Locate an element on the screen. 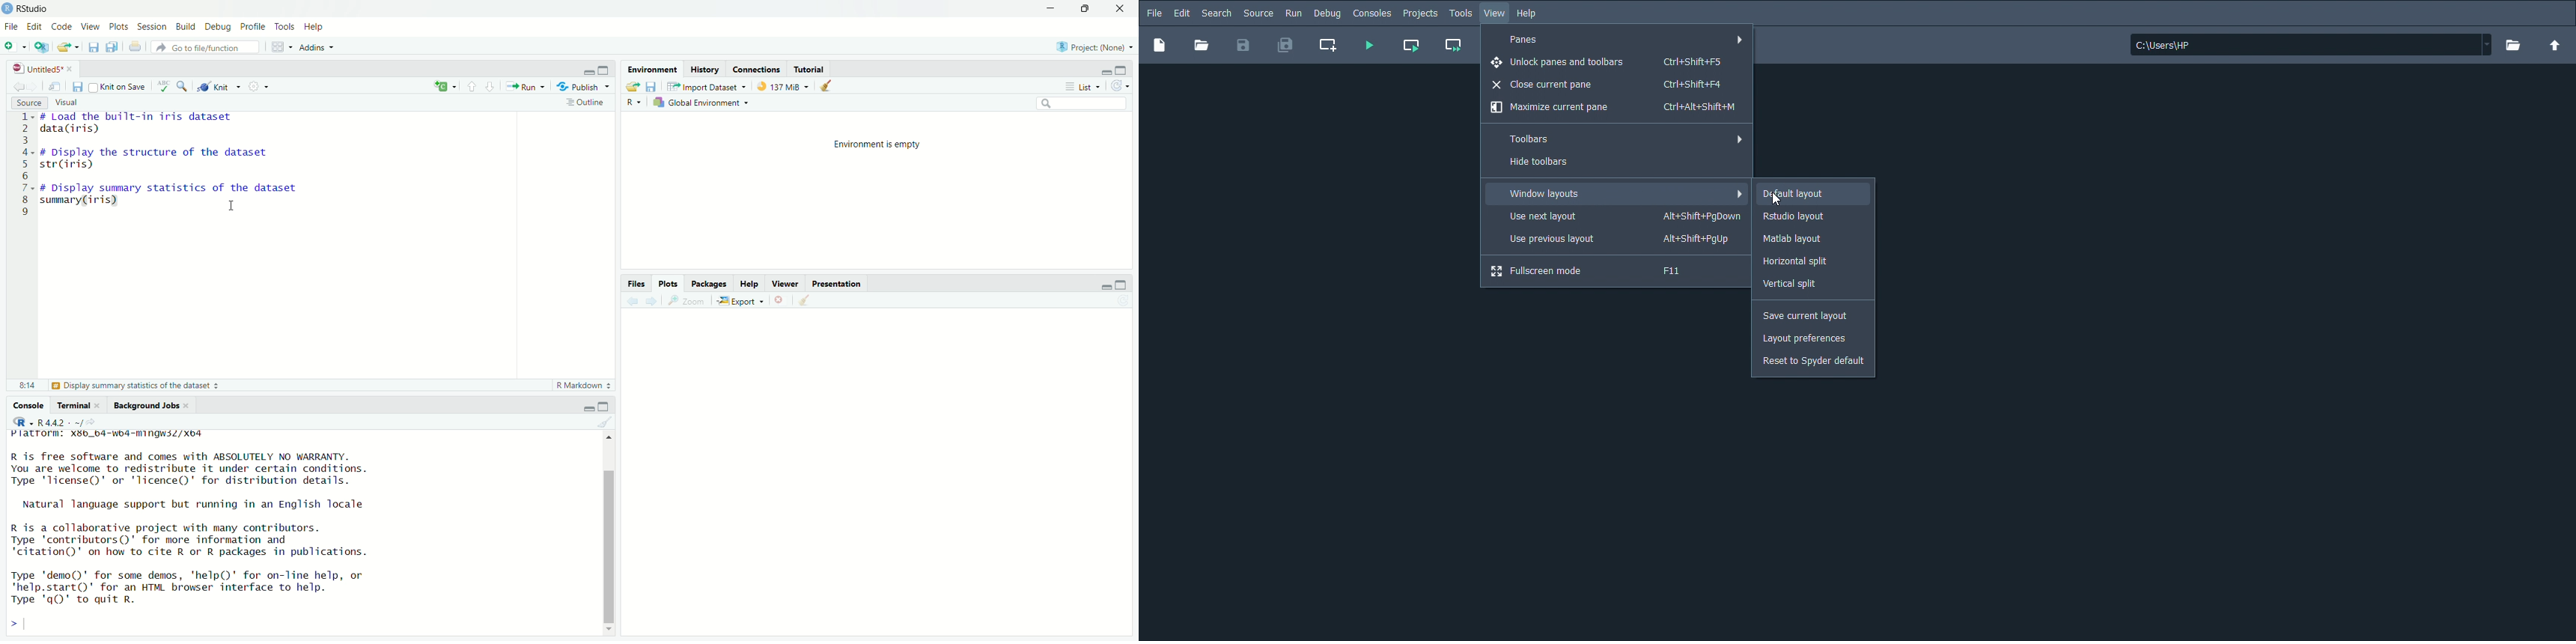 Image resolution: width=2576 pixels, height=644 pixels. Full Height is located at coordinates (1122, 284).